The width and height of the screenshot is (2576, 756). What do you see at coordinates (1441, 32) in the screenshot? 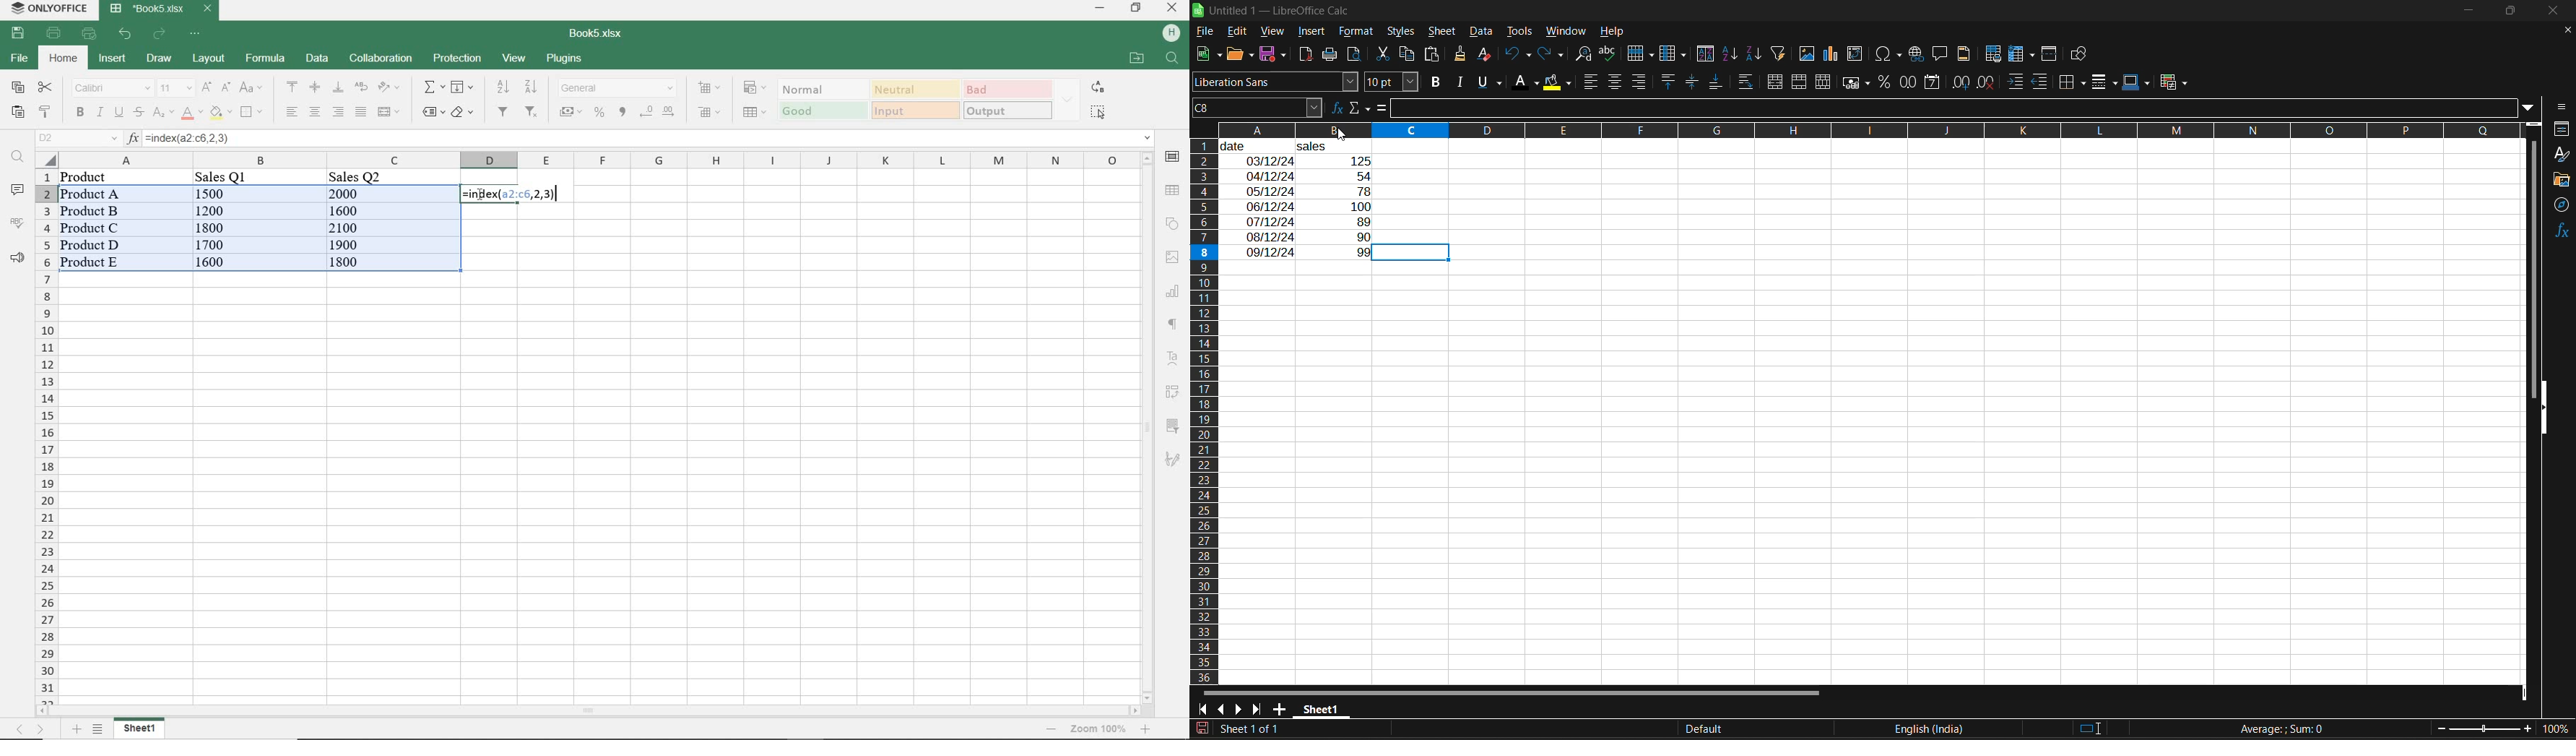
I see `sheet` at bounding box center [1441, 32].